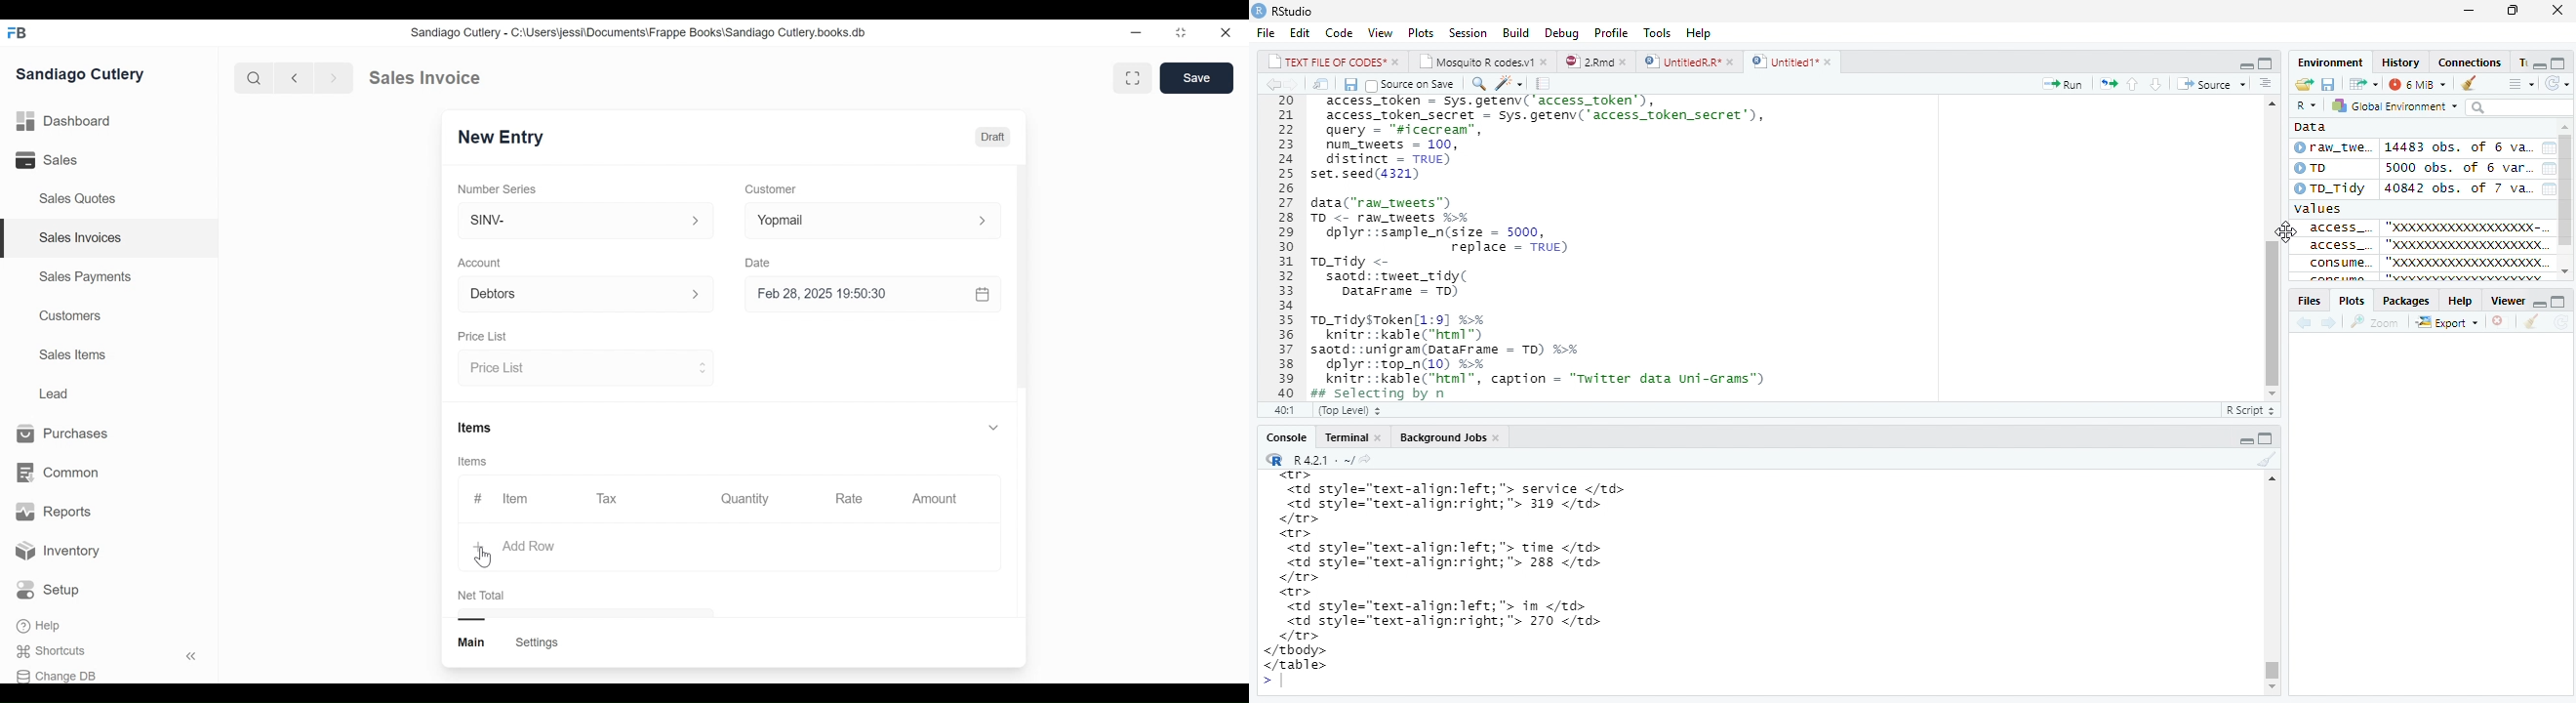 This screenshot has width=2576, height=728. I want to click on find replace, so click(1480, 83).